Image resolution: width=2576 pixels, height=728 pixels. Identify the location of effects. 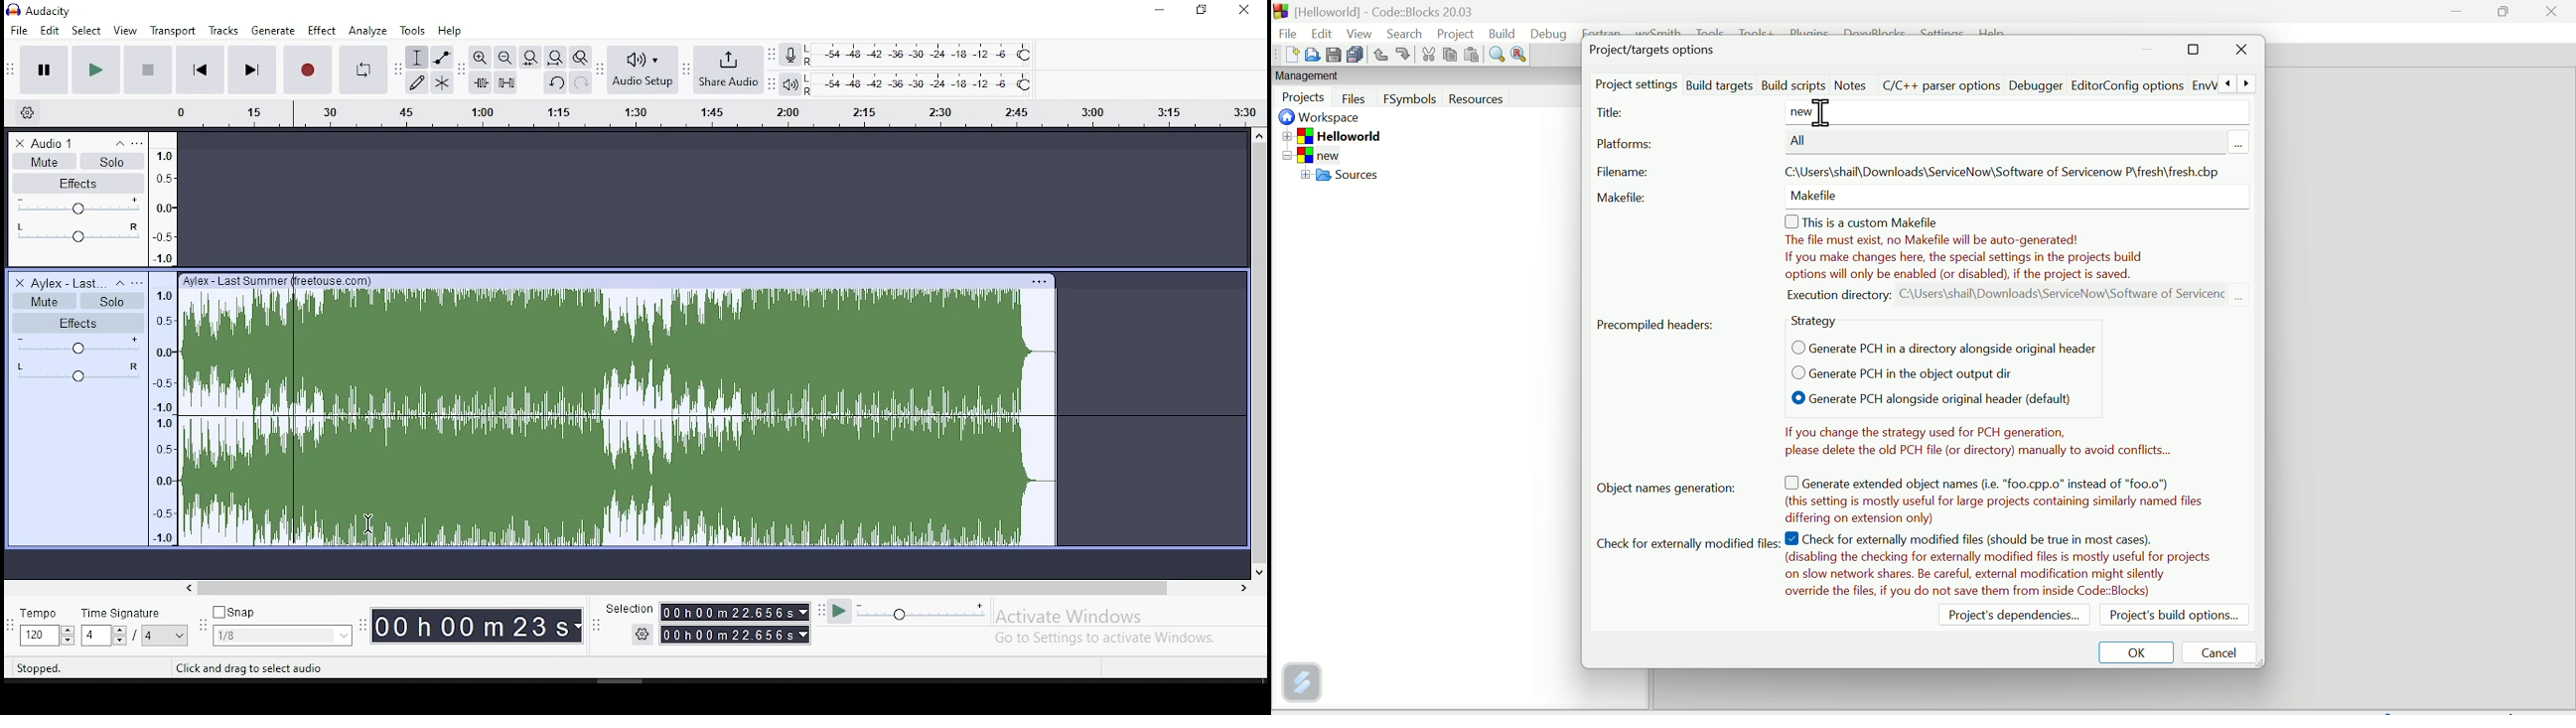
(79, 183).